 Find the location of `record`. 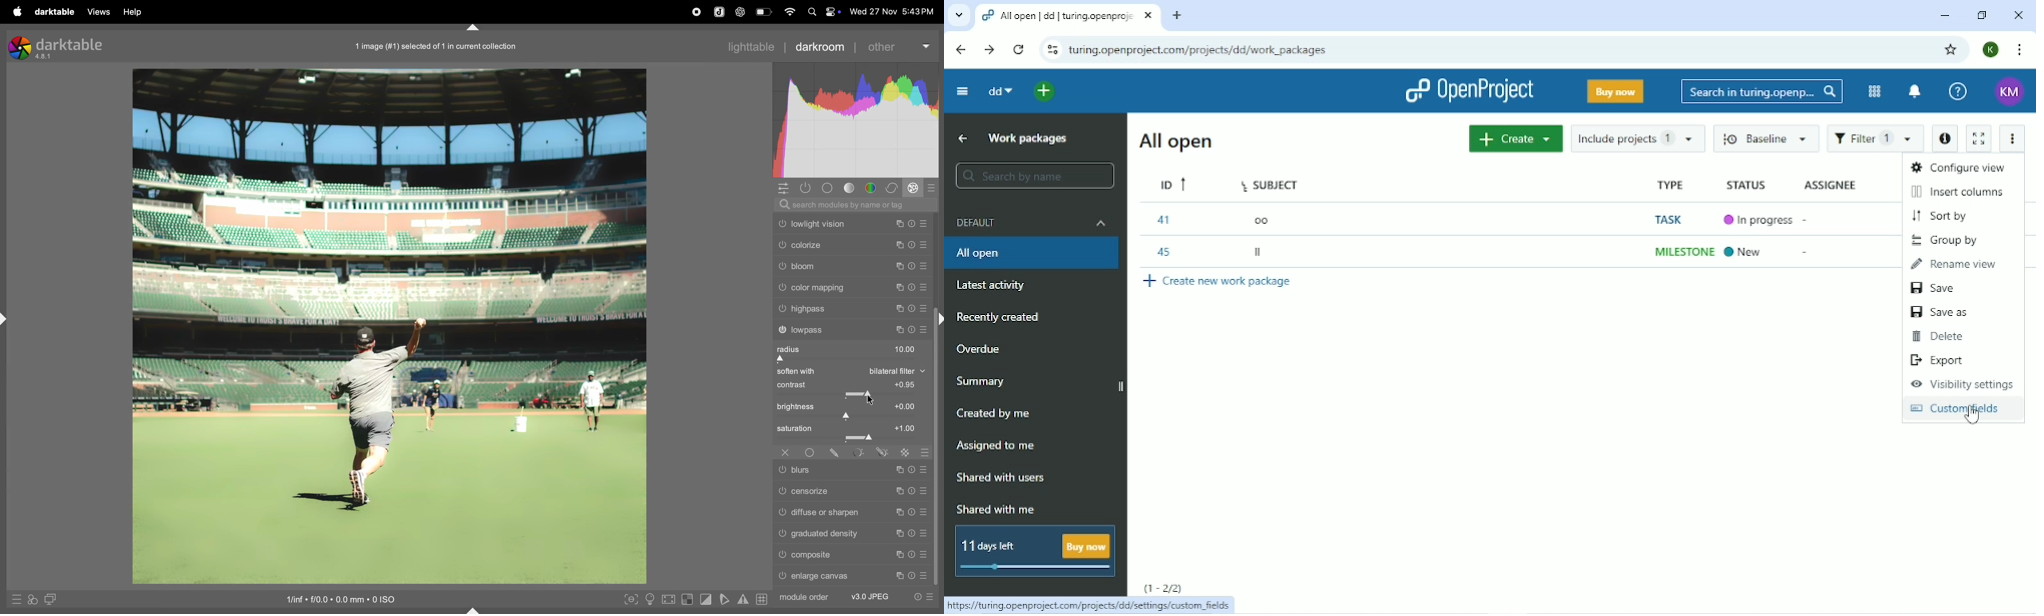

record is located at coordinates (694, 12).